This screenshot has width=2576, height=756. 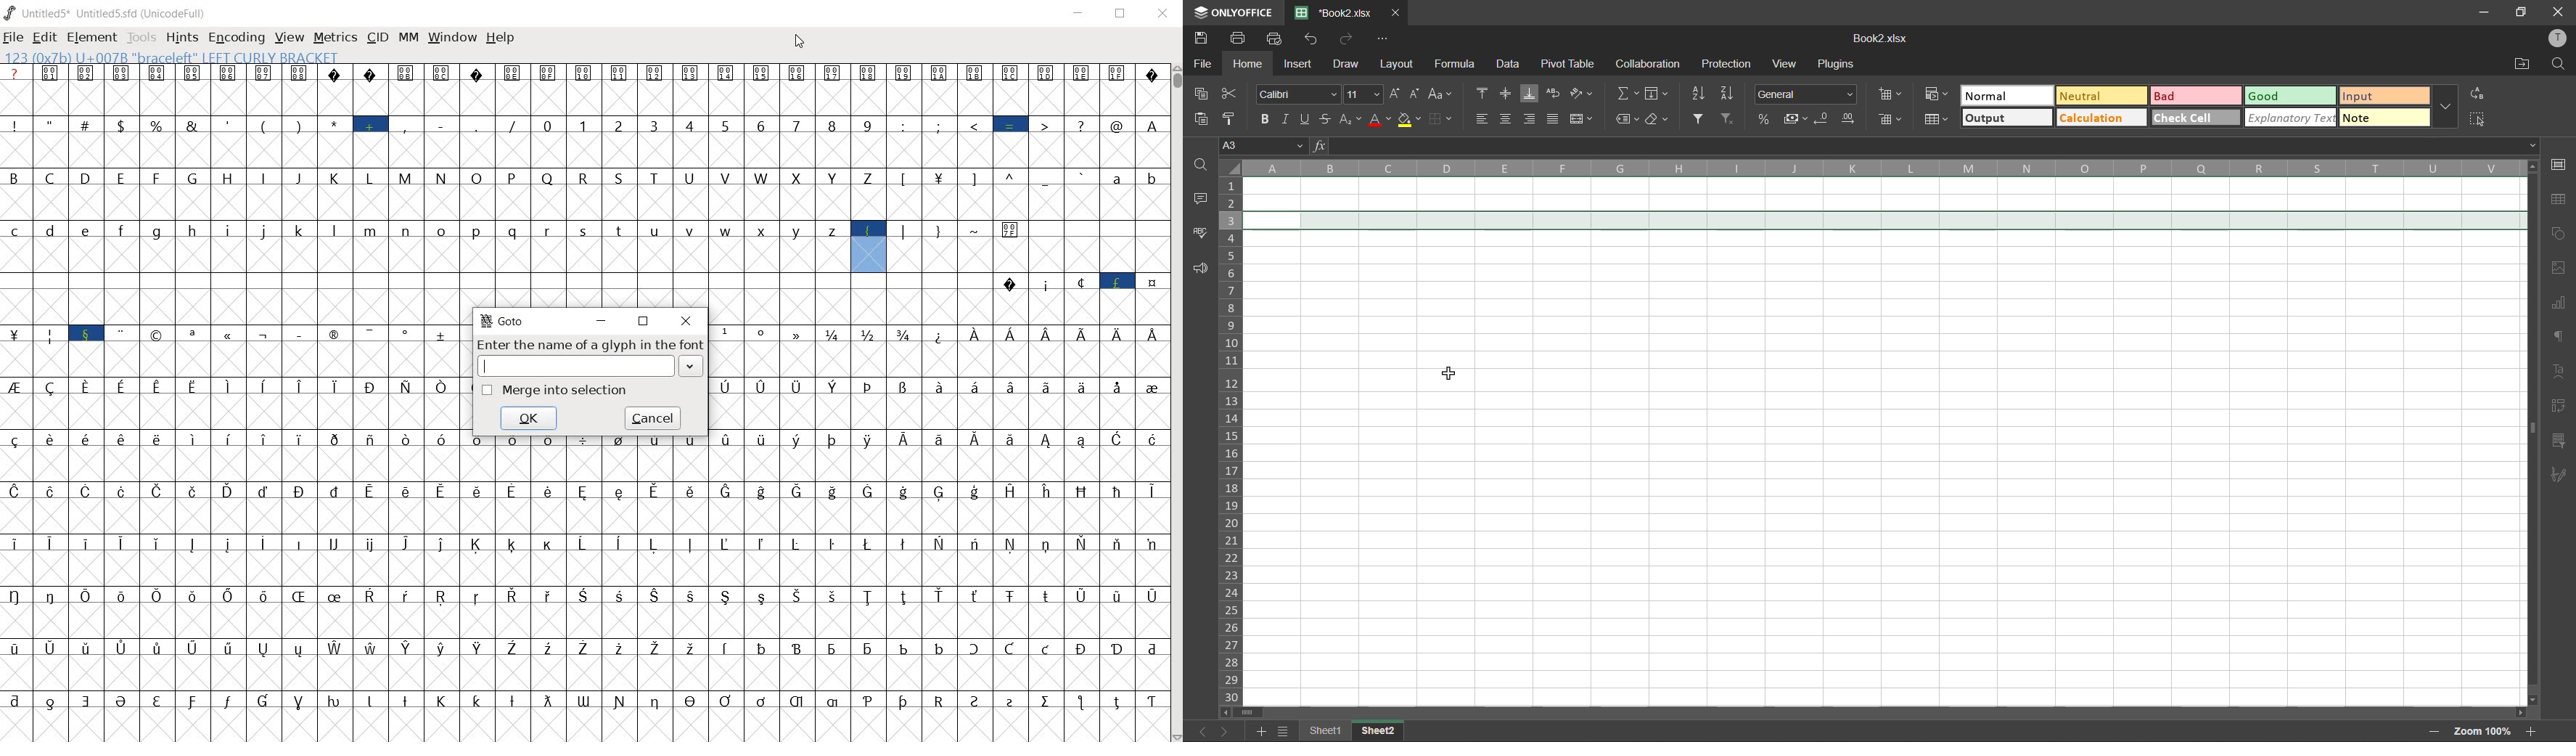 What do you see at coordinates (2561, 303) in the screenshot?
I see `charts` at bounding box center [2561, 303].